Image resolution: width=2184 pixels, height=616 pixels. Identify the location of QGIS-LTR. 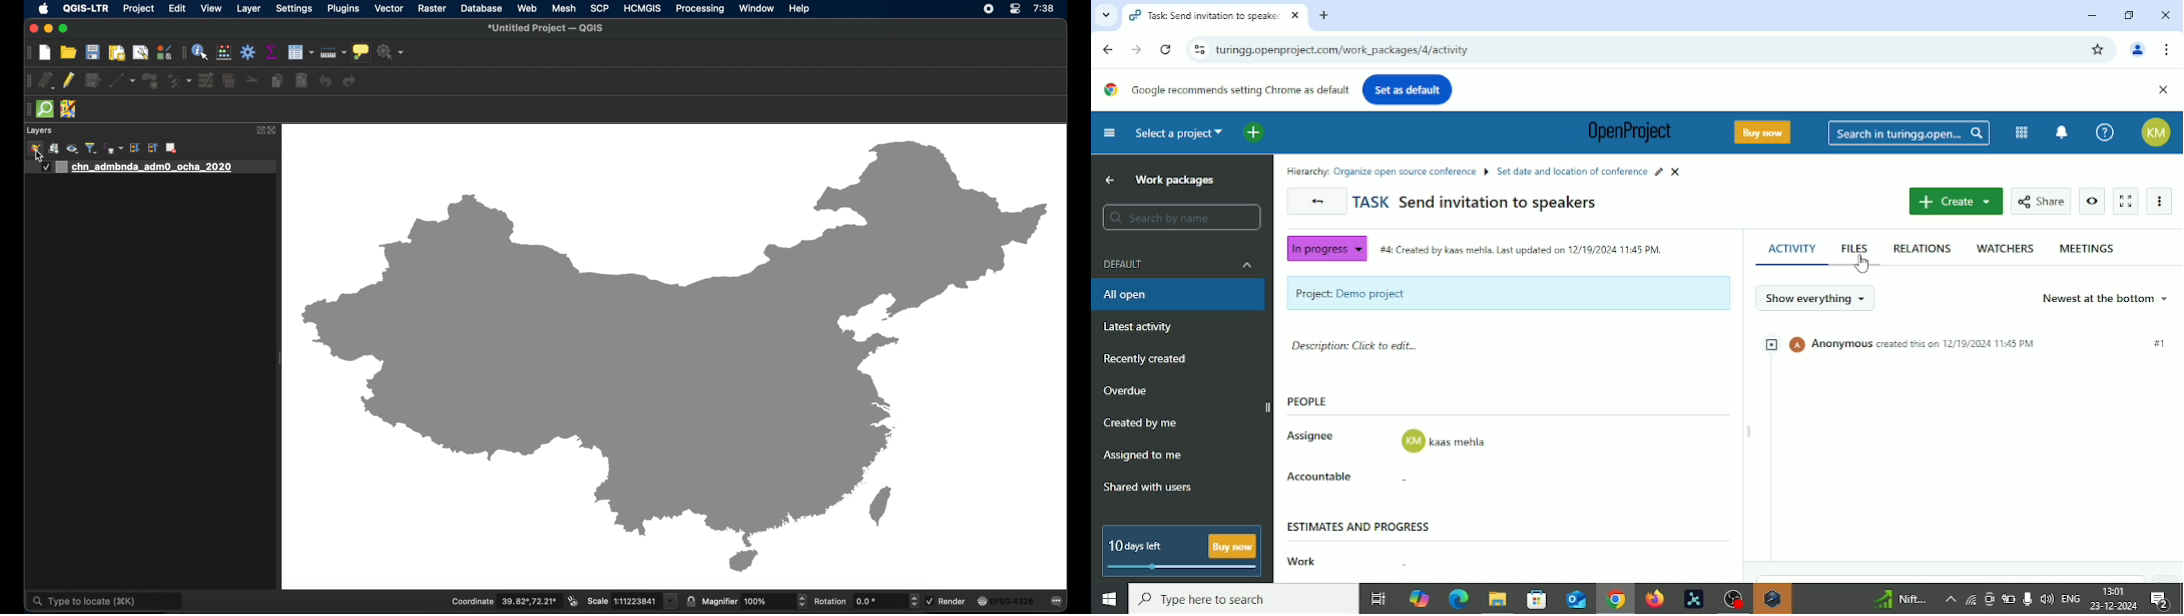
(86, 9).